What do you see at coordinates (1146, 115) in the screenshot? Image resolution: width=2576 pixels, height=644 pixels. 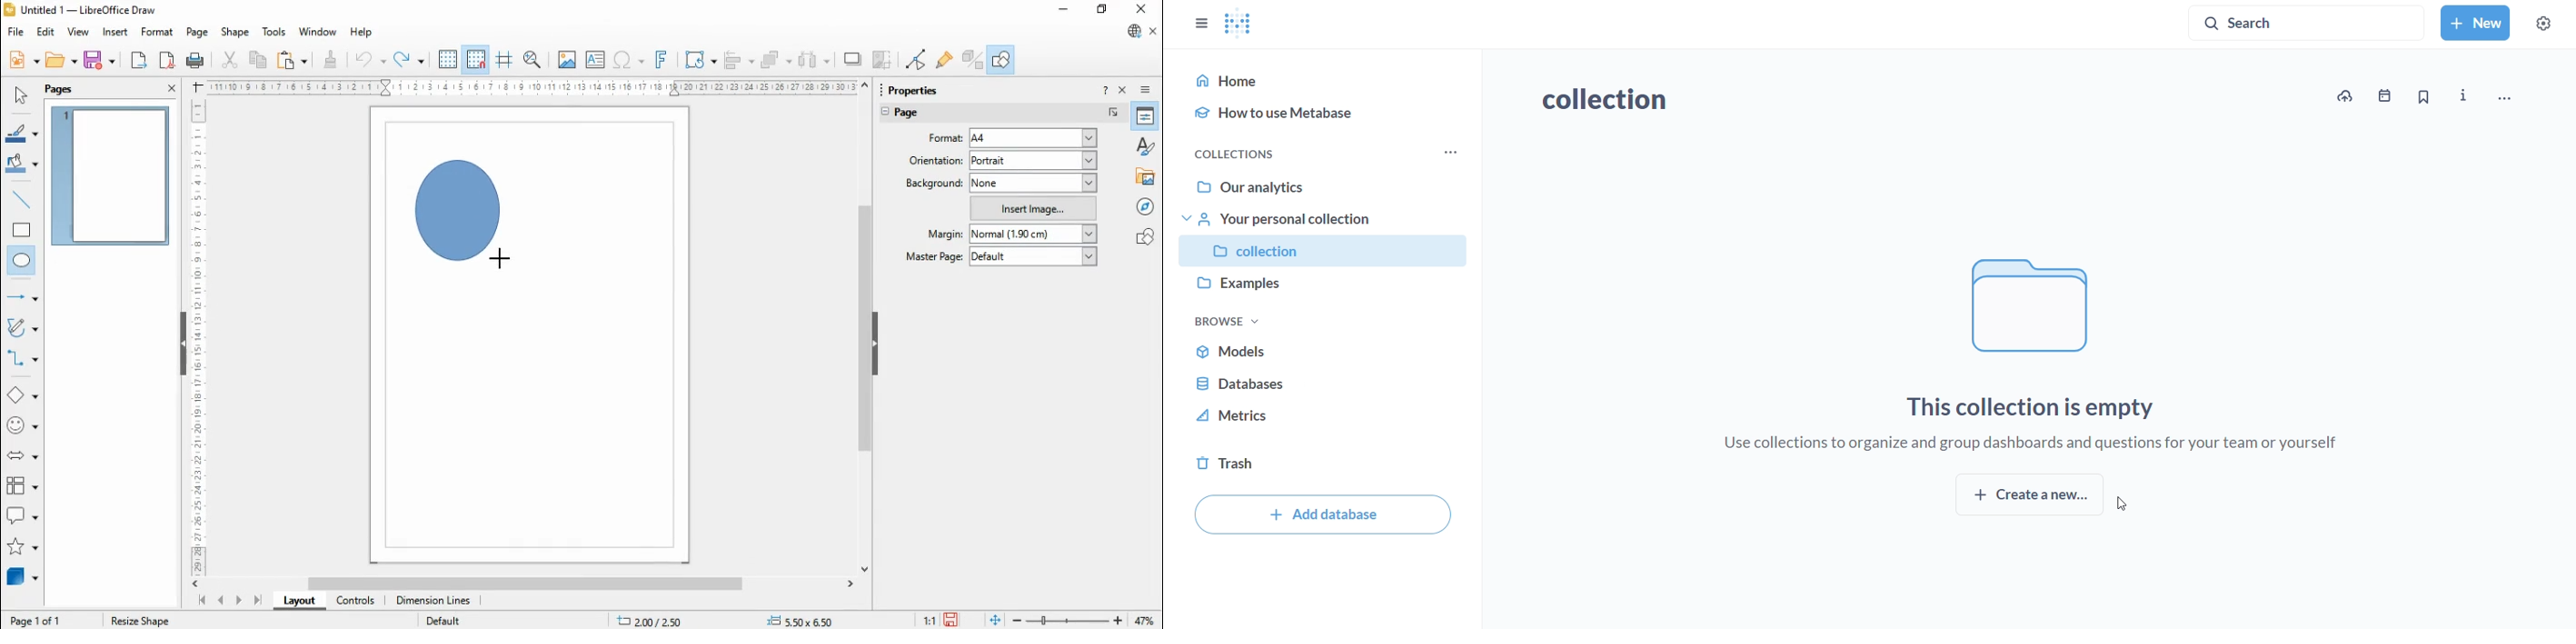 I see `properties` at bounding box center [1146, 115].